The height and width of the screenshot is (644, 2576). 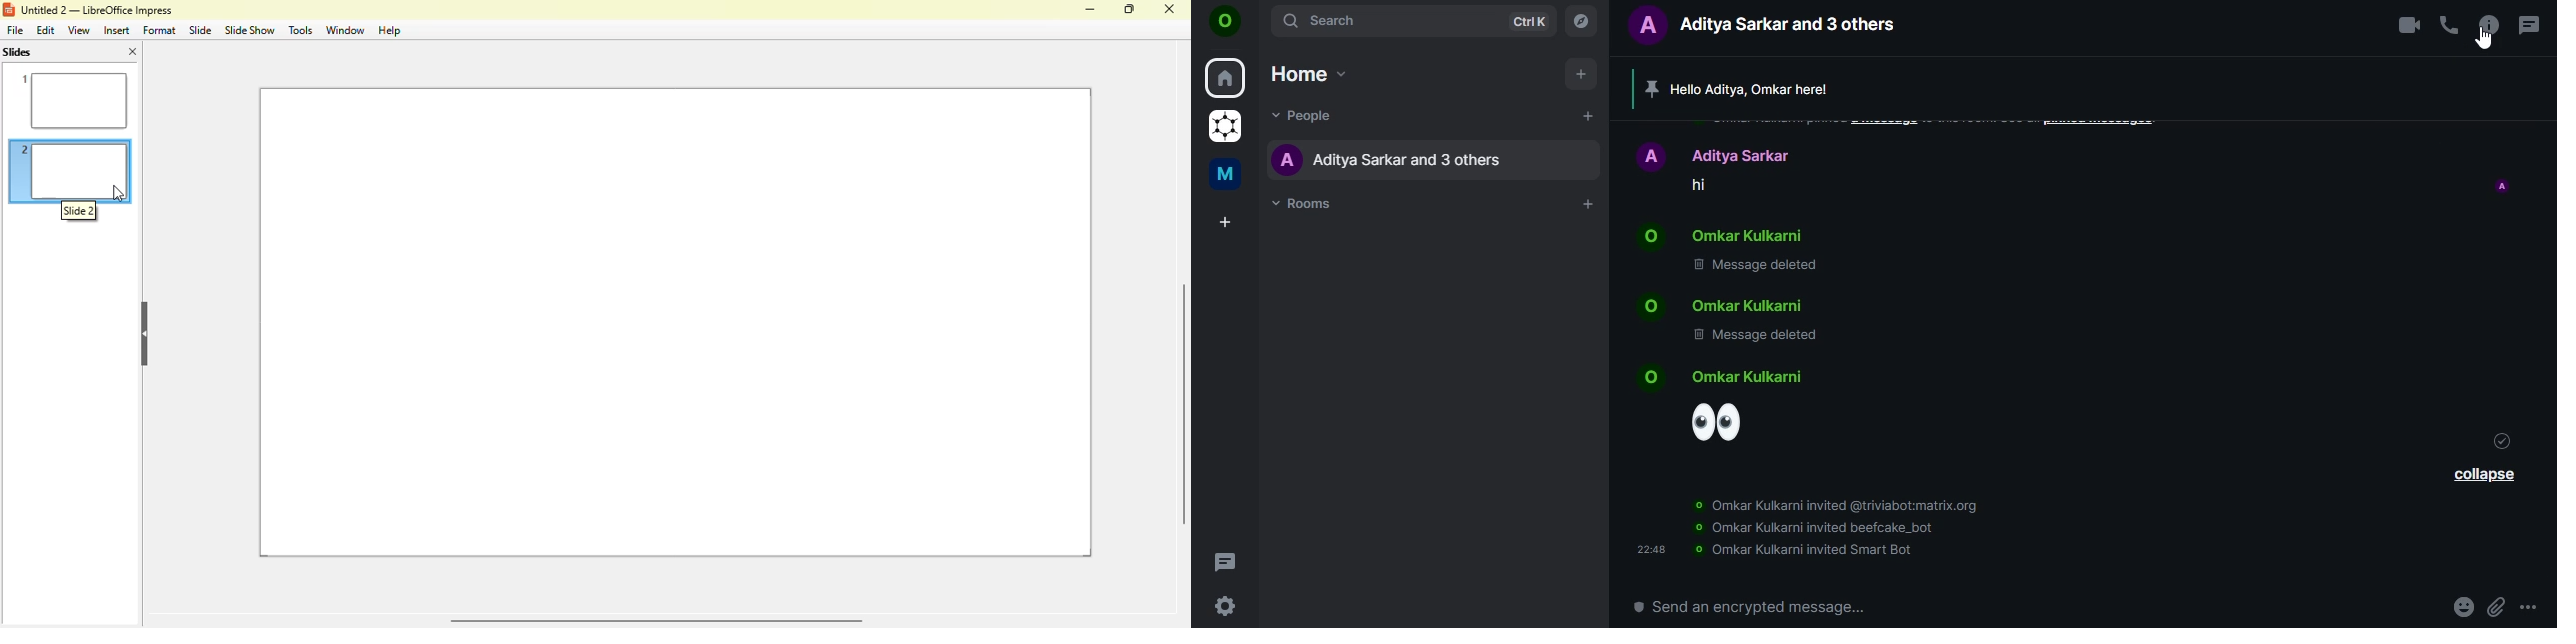 I want to click on slide 2, so click(x=676, y=323).